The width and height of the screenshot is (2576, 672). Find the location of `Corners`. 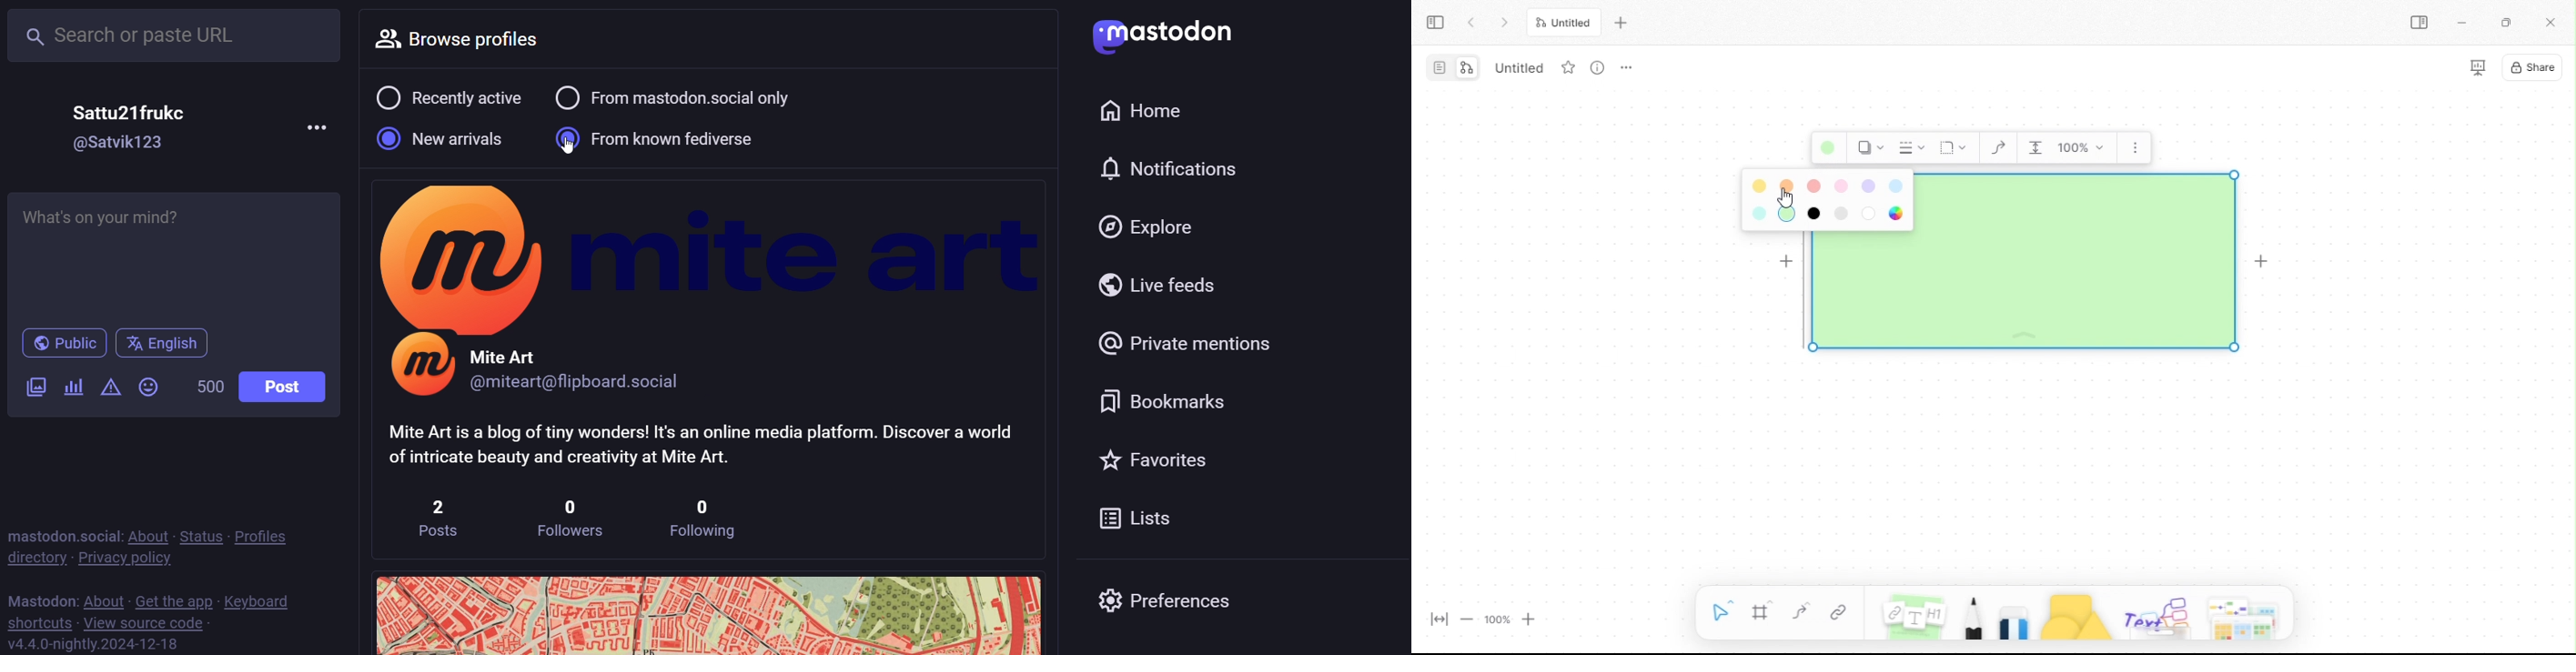

Corners is located at coordinates (1954, 149).